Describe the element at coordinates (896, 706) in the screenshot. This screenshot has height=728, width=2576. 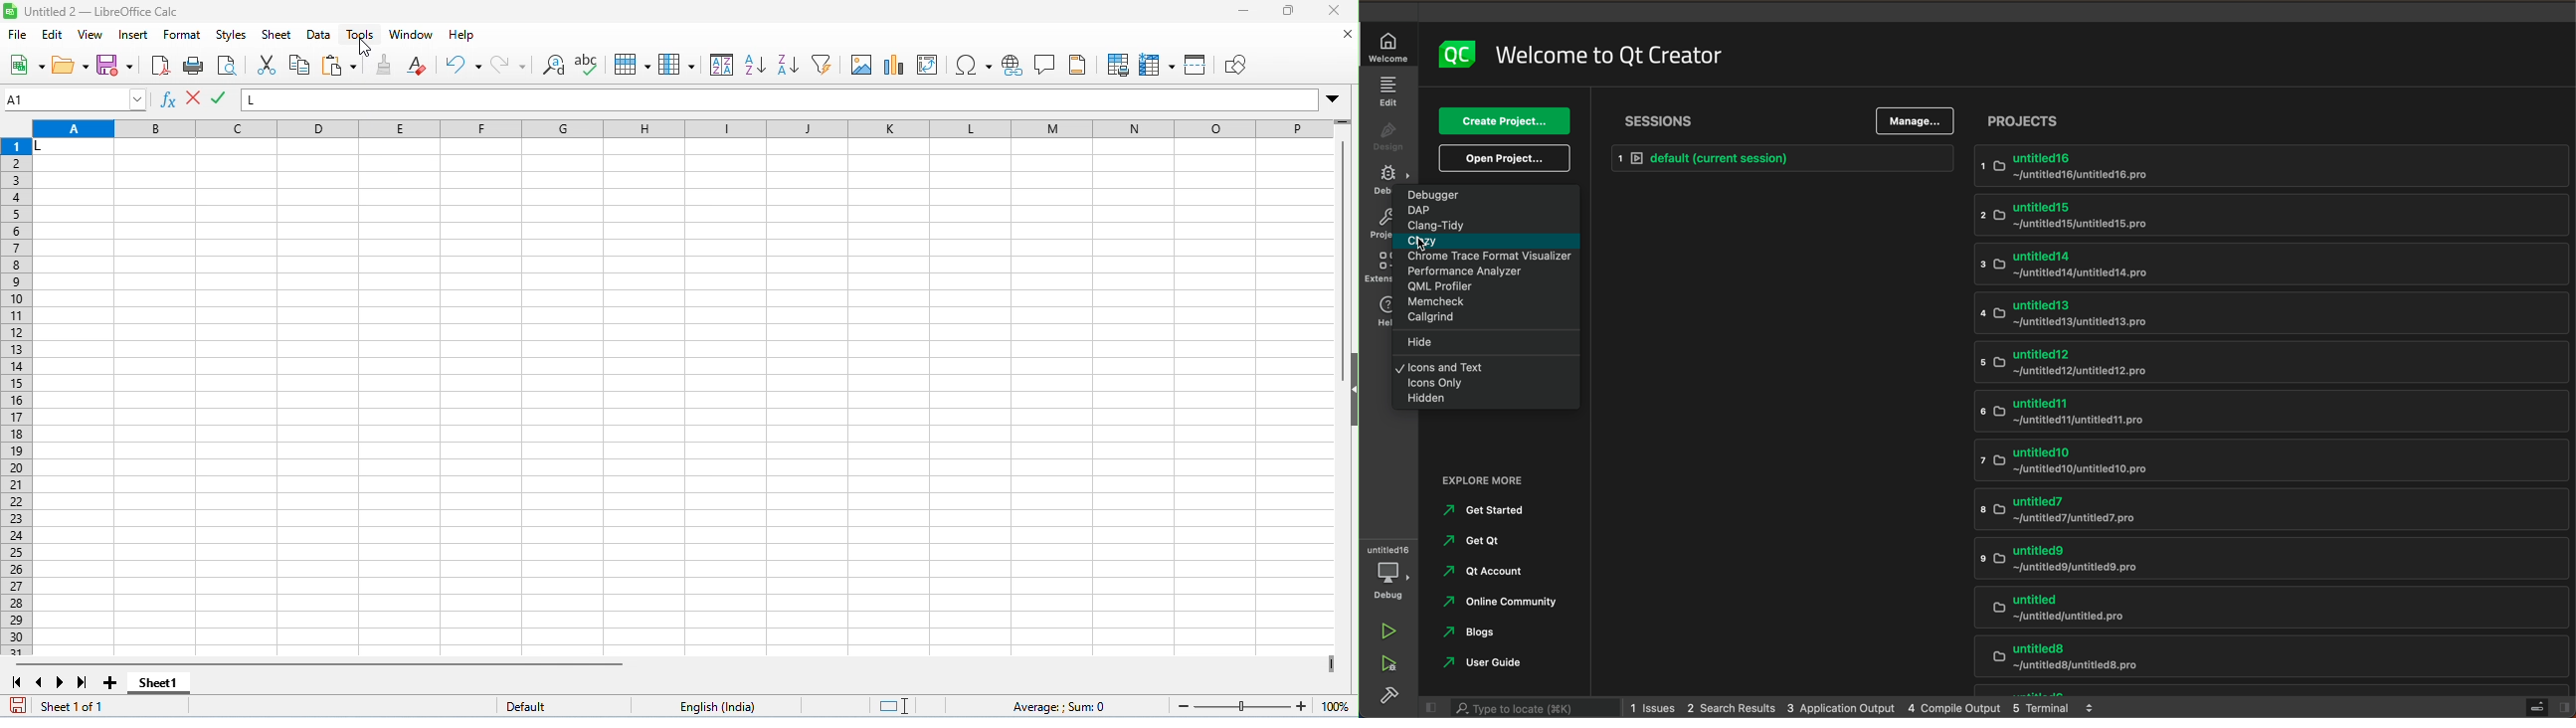
I see `standard selection` at that location.